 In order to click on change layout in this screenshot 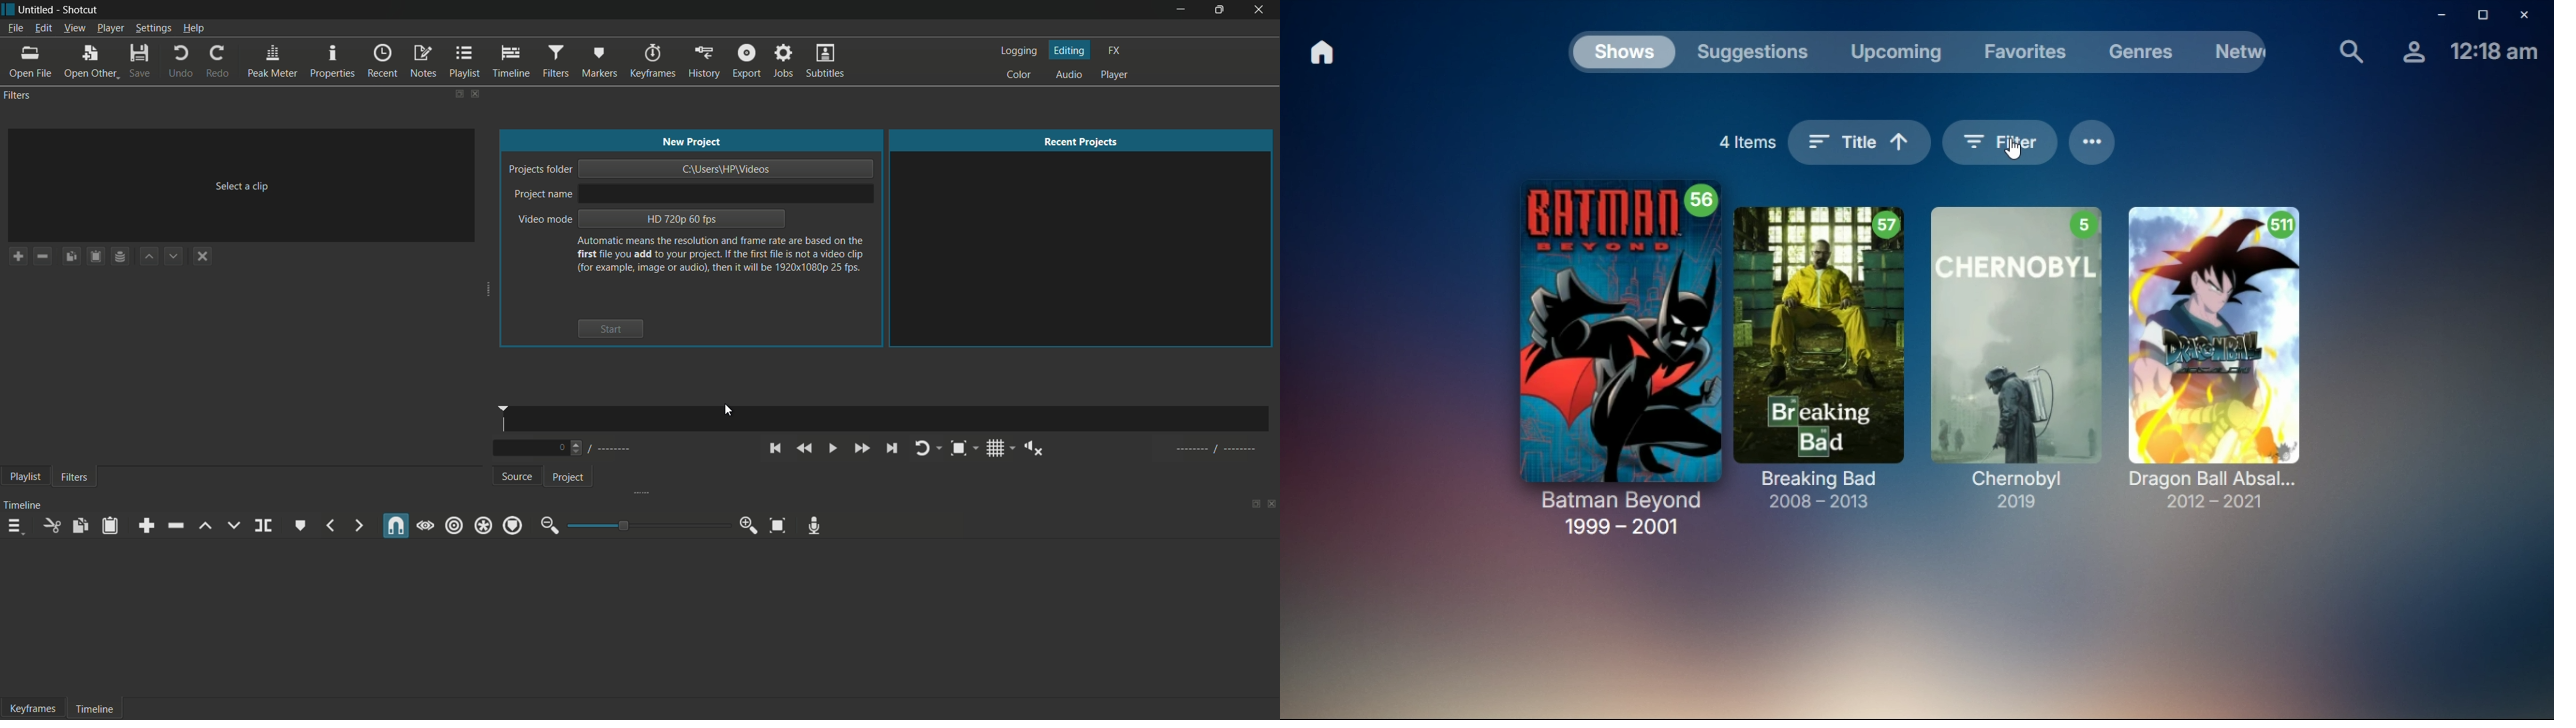, I will do `click(454, 93)`.